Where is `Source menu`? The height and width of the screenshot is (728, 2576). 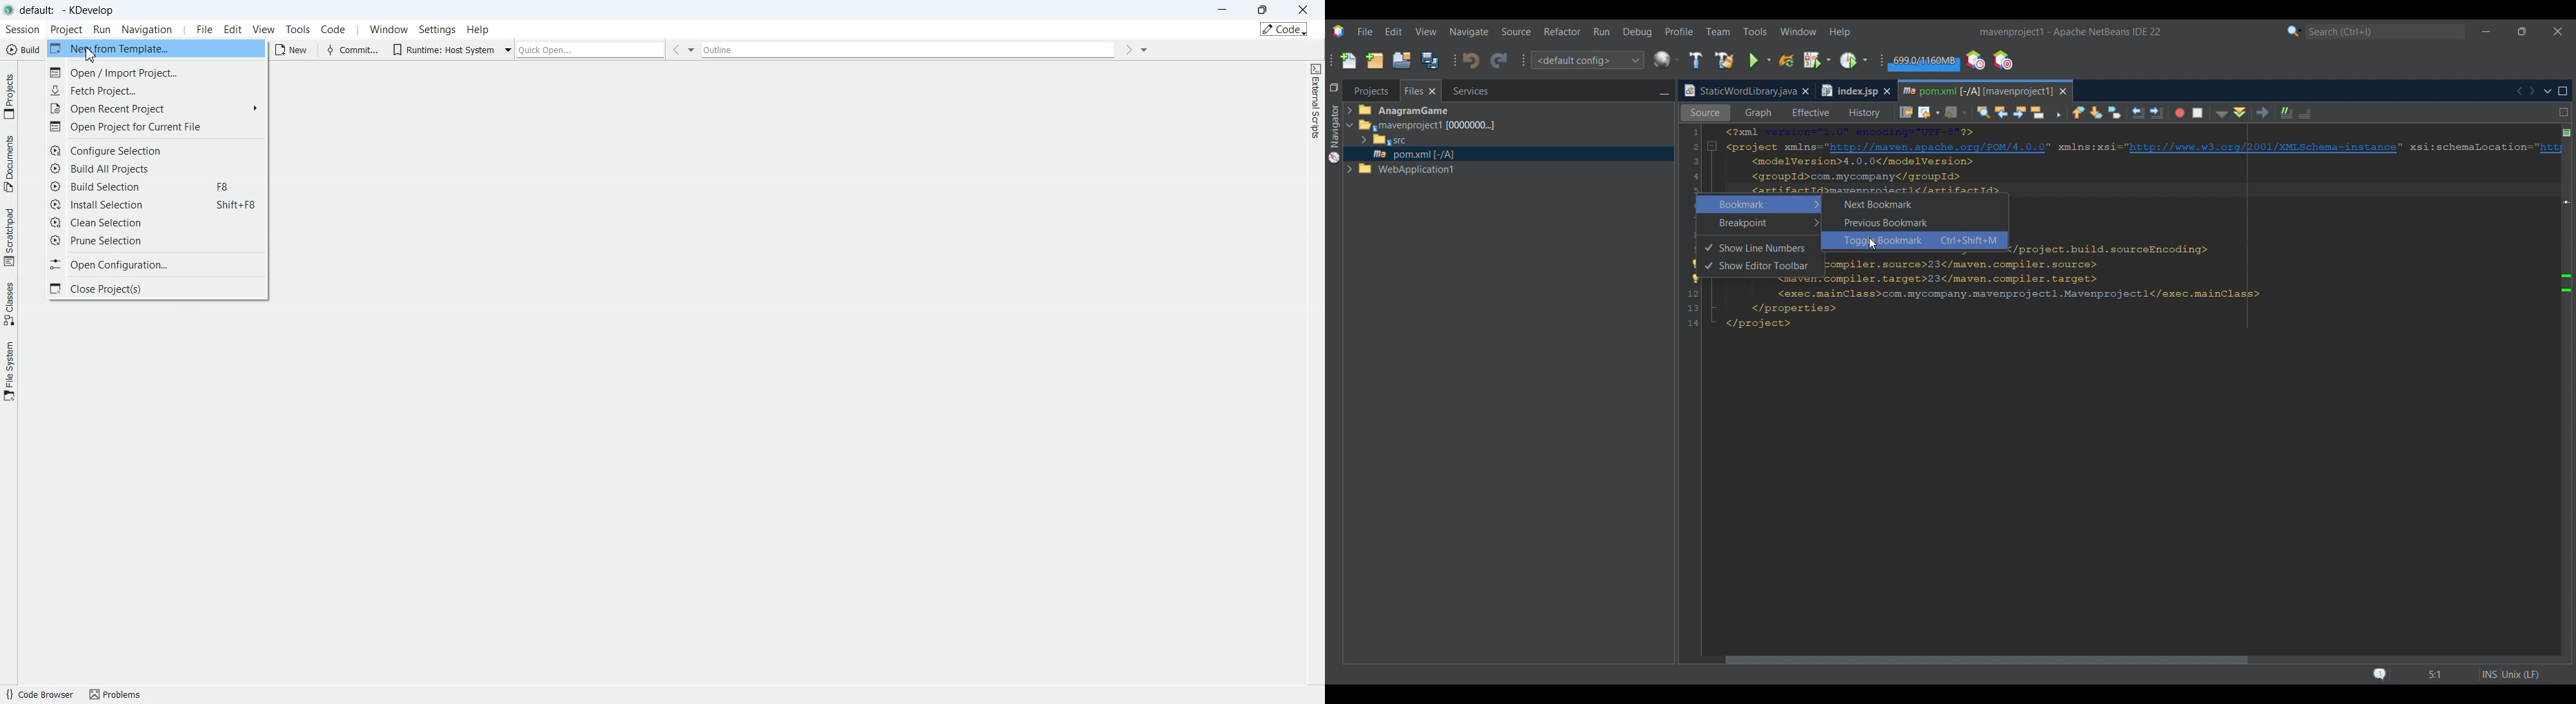 Source menu is located at coordinates (1517, 32).